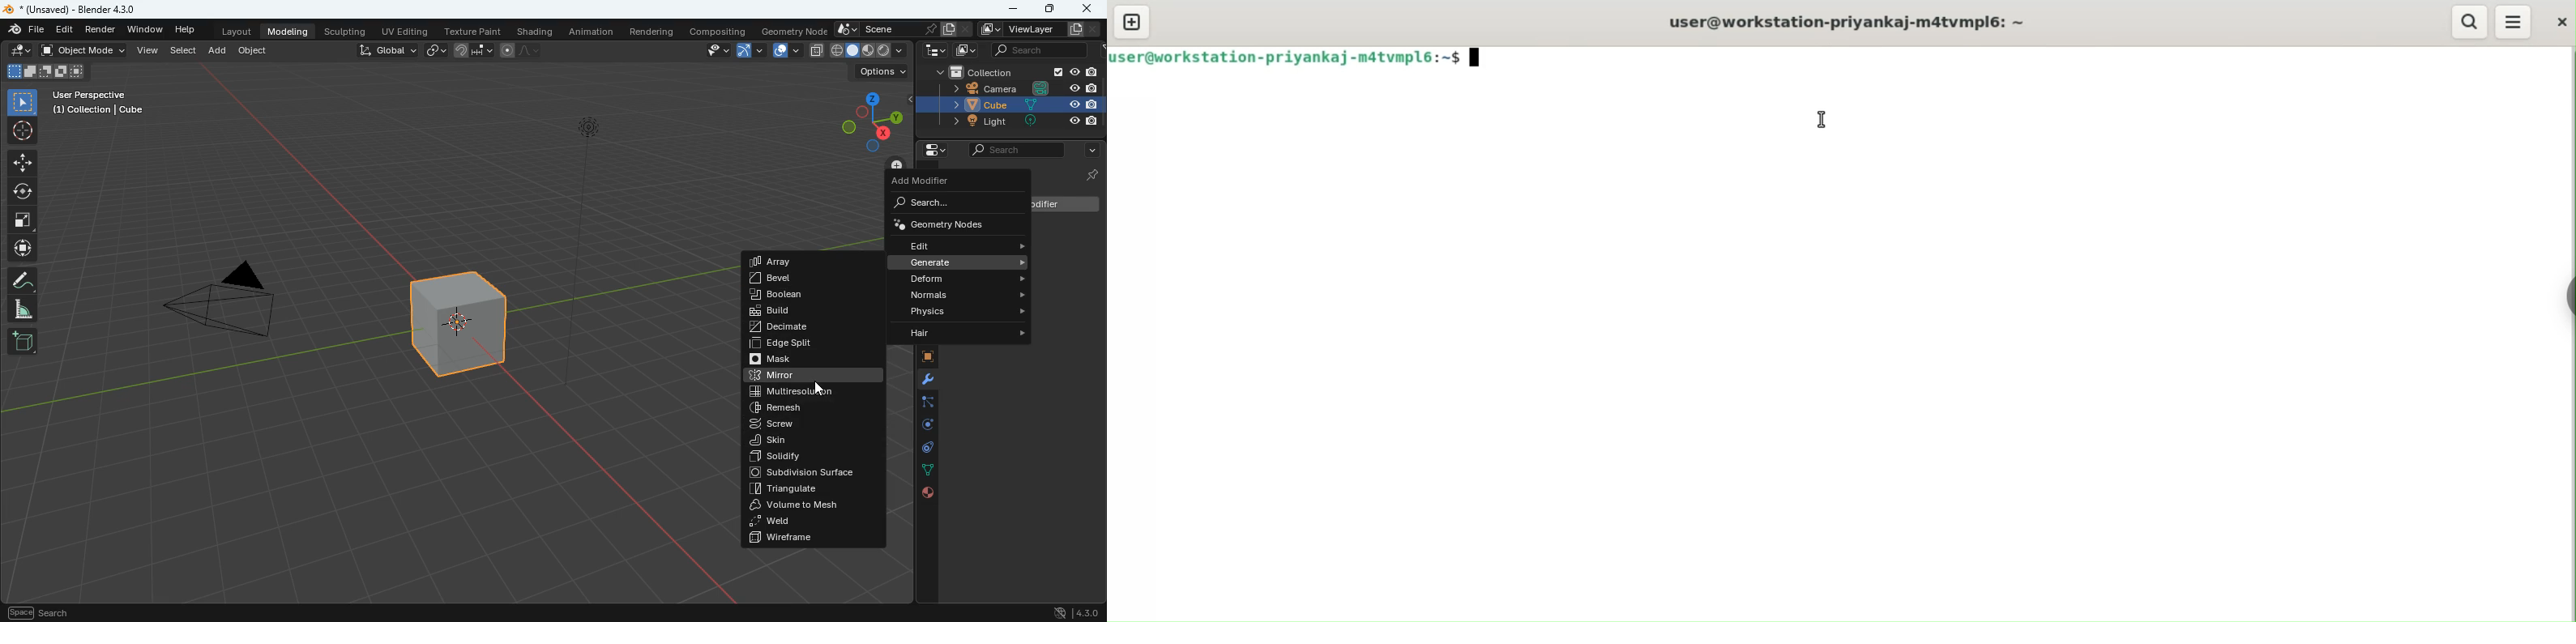  What do you see at coordinates (965, 311) in the screenshot?
I see `physics` at bounding box center [965, 311].